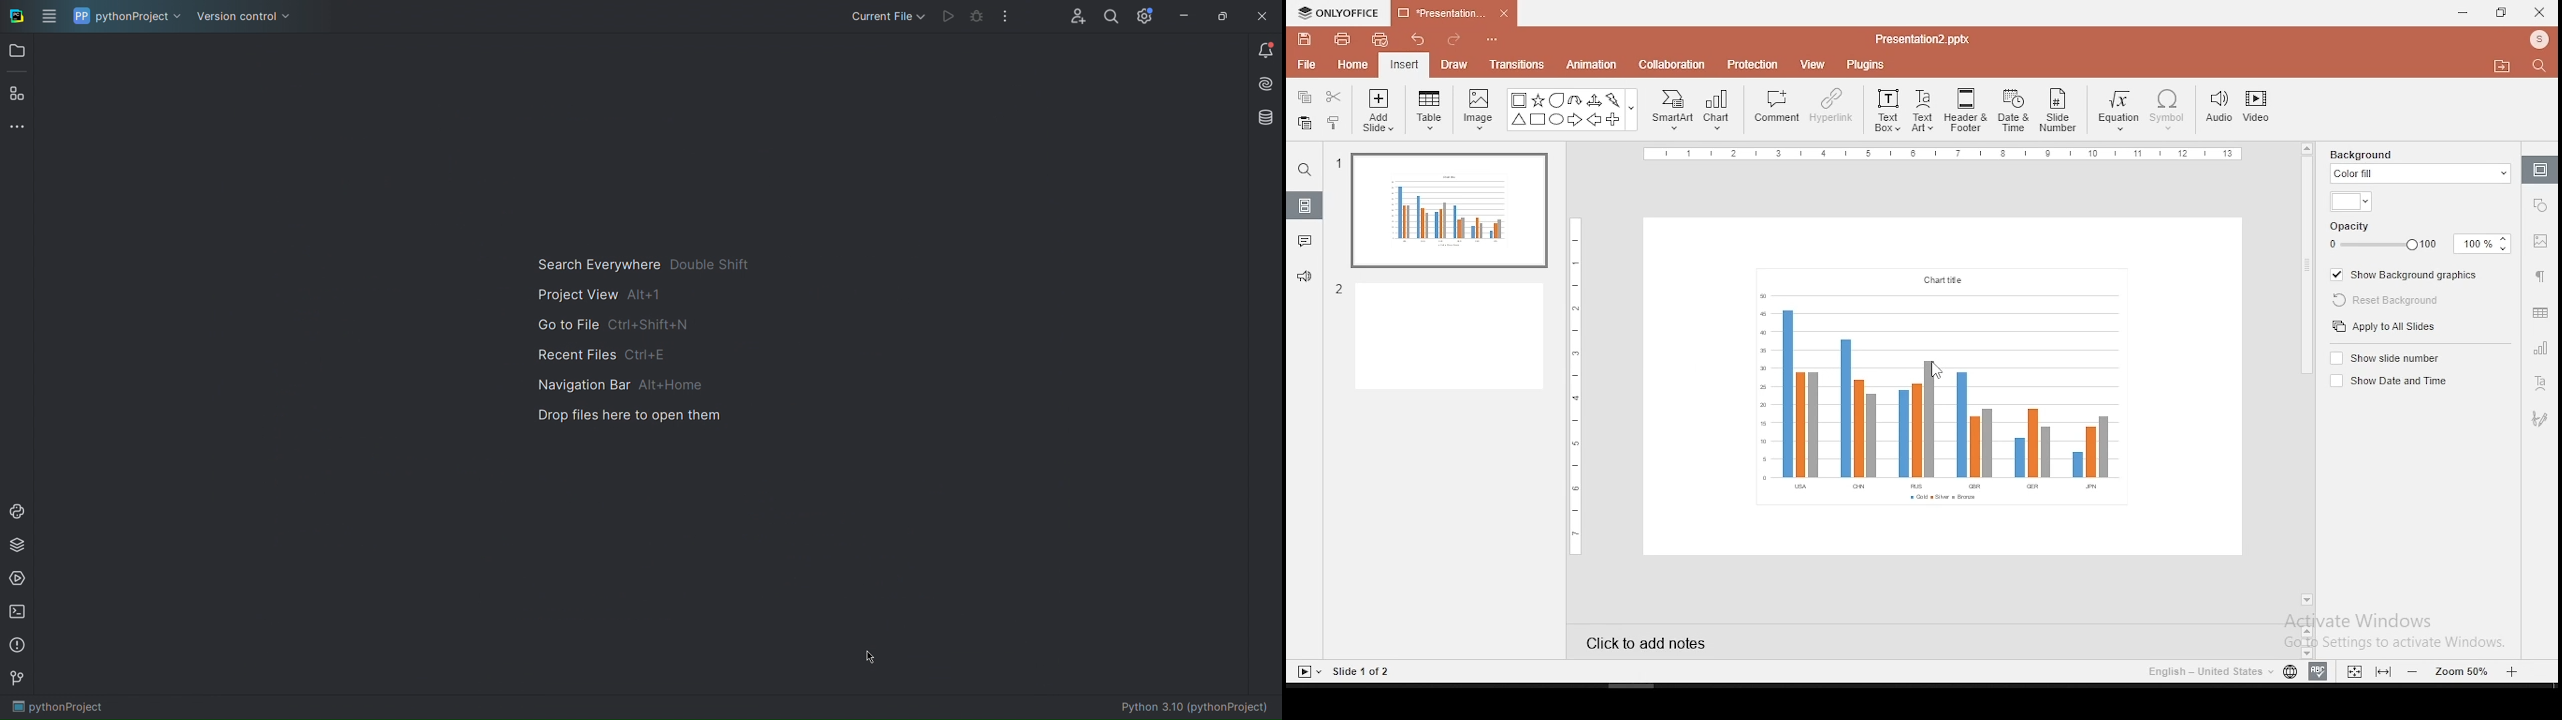 This screenshot has height=728, width=2576. Describe the element at coordinates (2386, 301) in the screenshot. I see `reset background` at that location.